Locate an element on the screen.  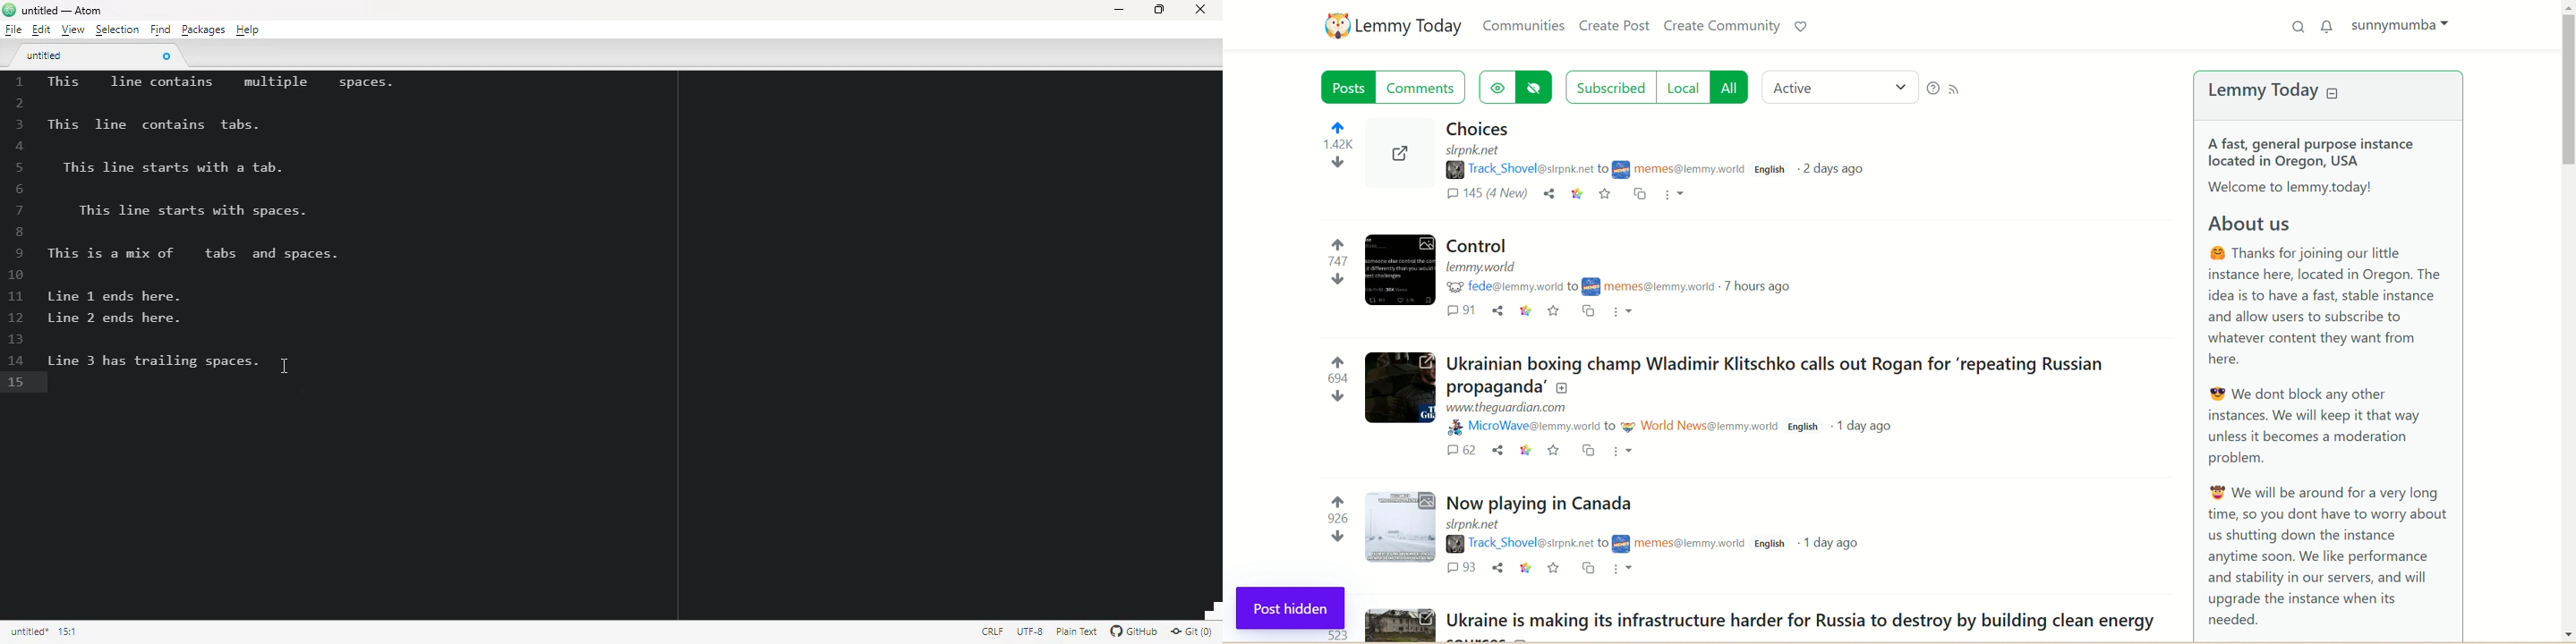
votes up and down is located at coordinates (1322, 264).